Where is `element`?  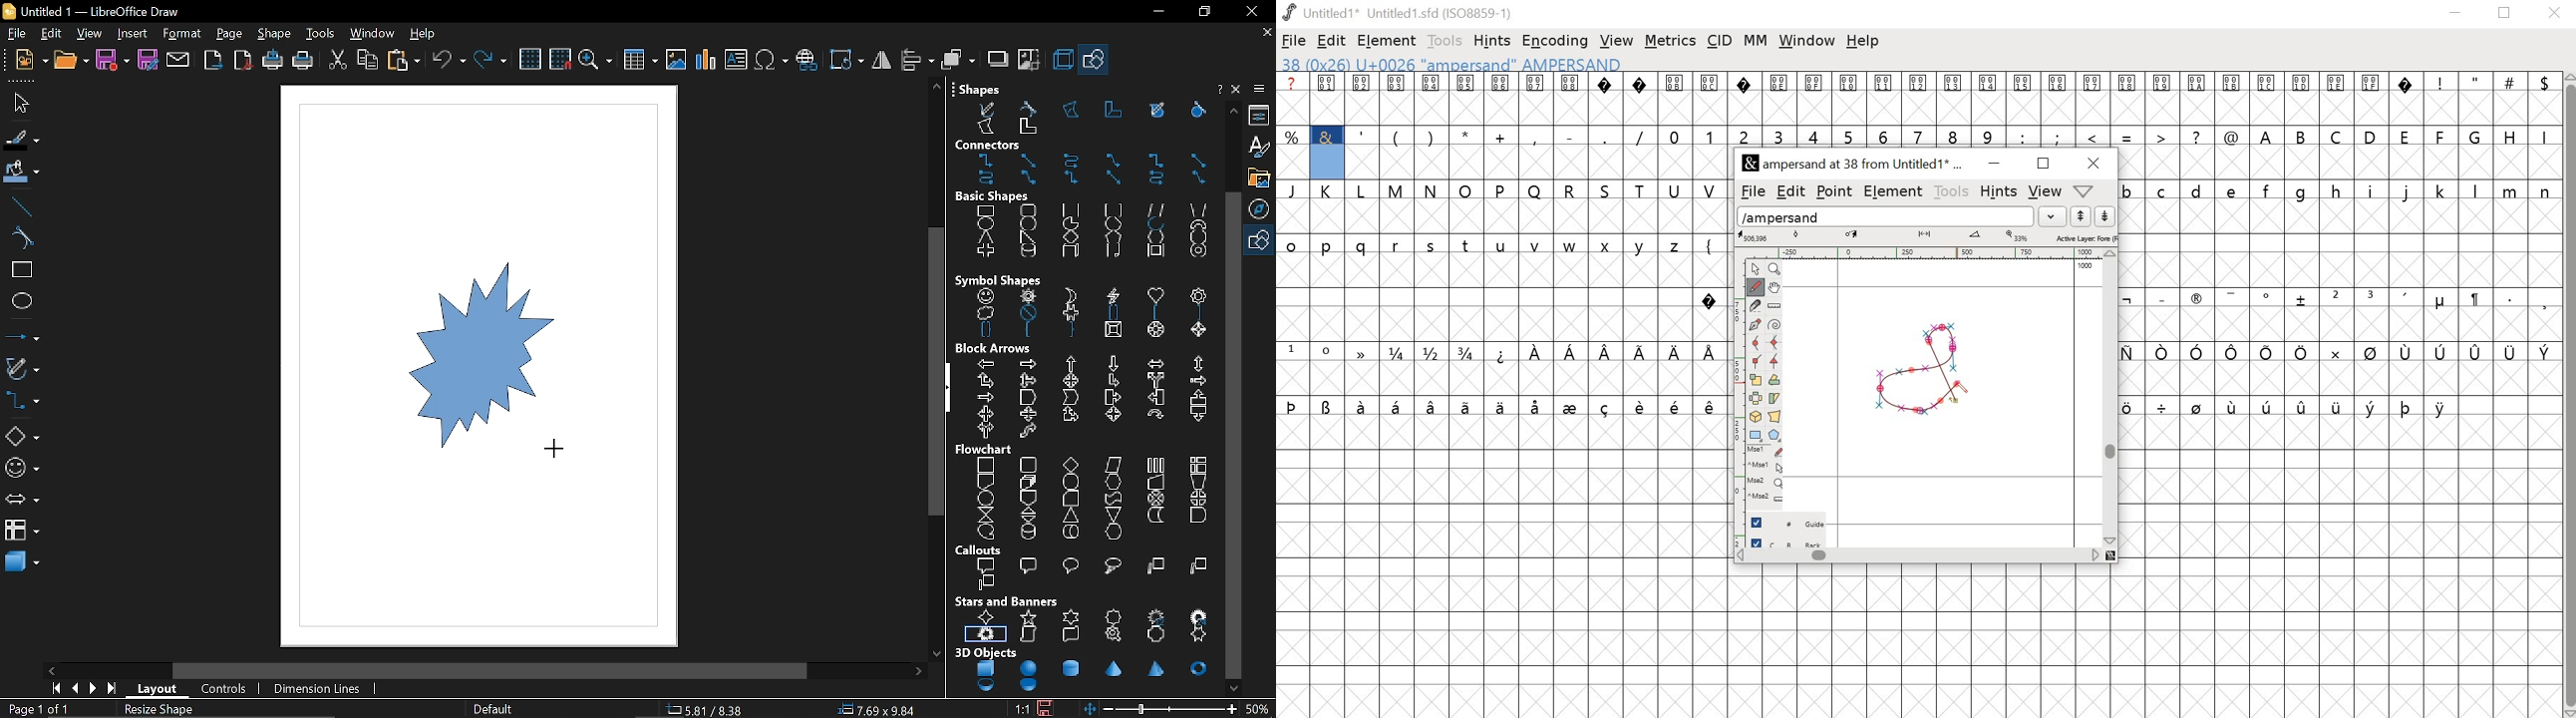
element is located at coordinates (1388, 40).